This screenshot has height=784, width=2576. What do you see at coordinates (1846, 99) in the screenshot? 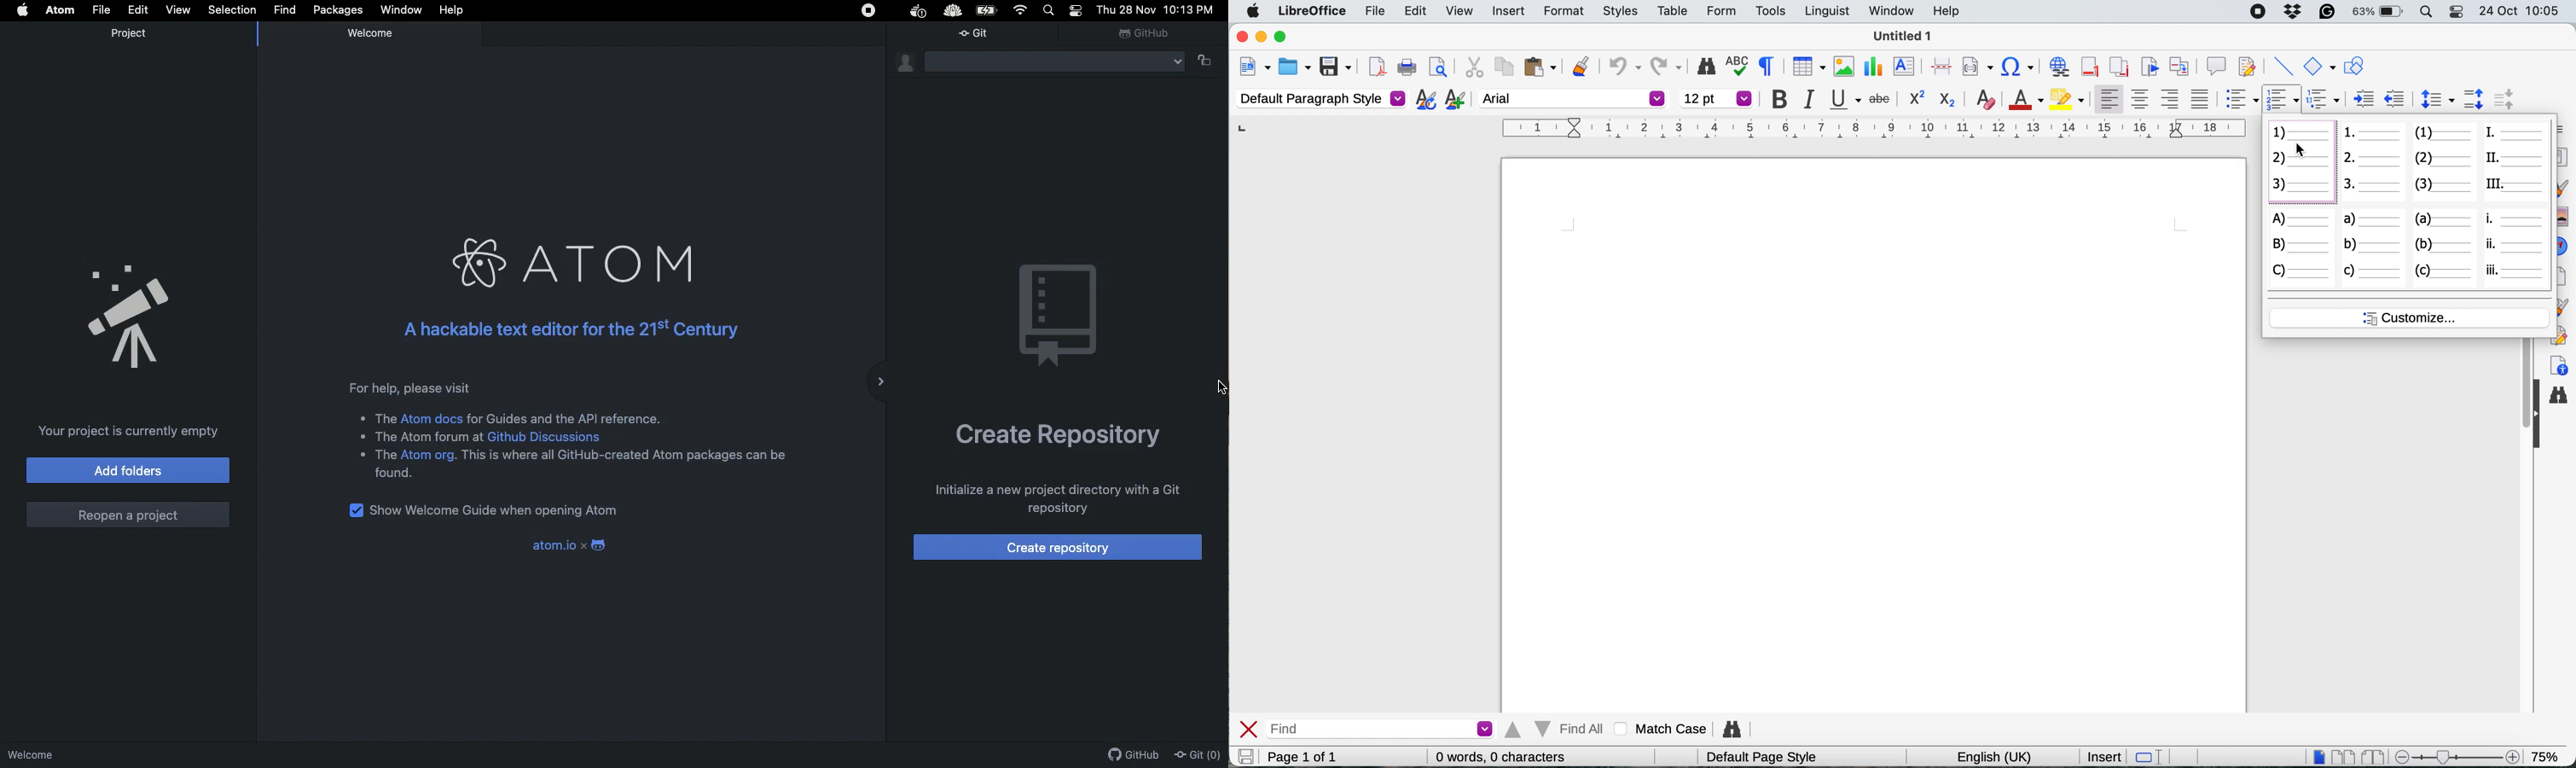
I see `underline` at bounding box center [1846, 99].